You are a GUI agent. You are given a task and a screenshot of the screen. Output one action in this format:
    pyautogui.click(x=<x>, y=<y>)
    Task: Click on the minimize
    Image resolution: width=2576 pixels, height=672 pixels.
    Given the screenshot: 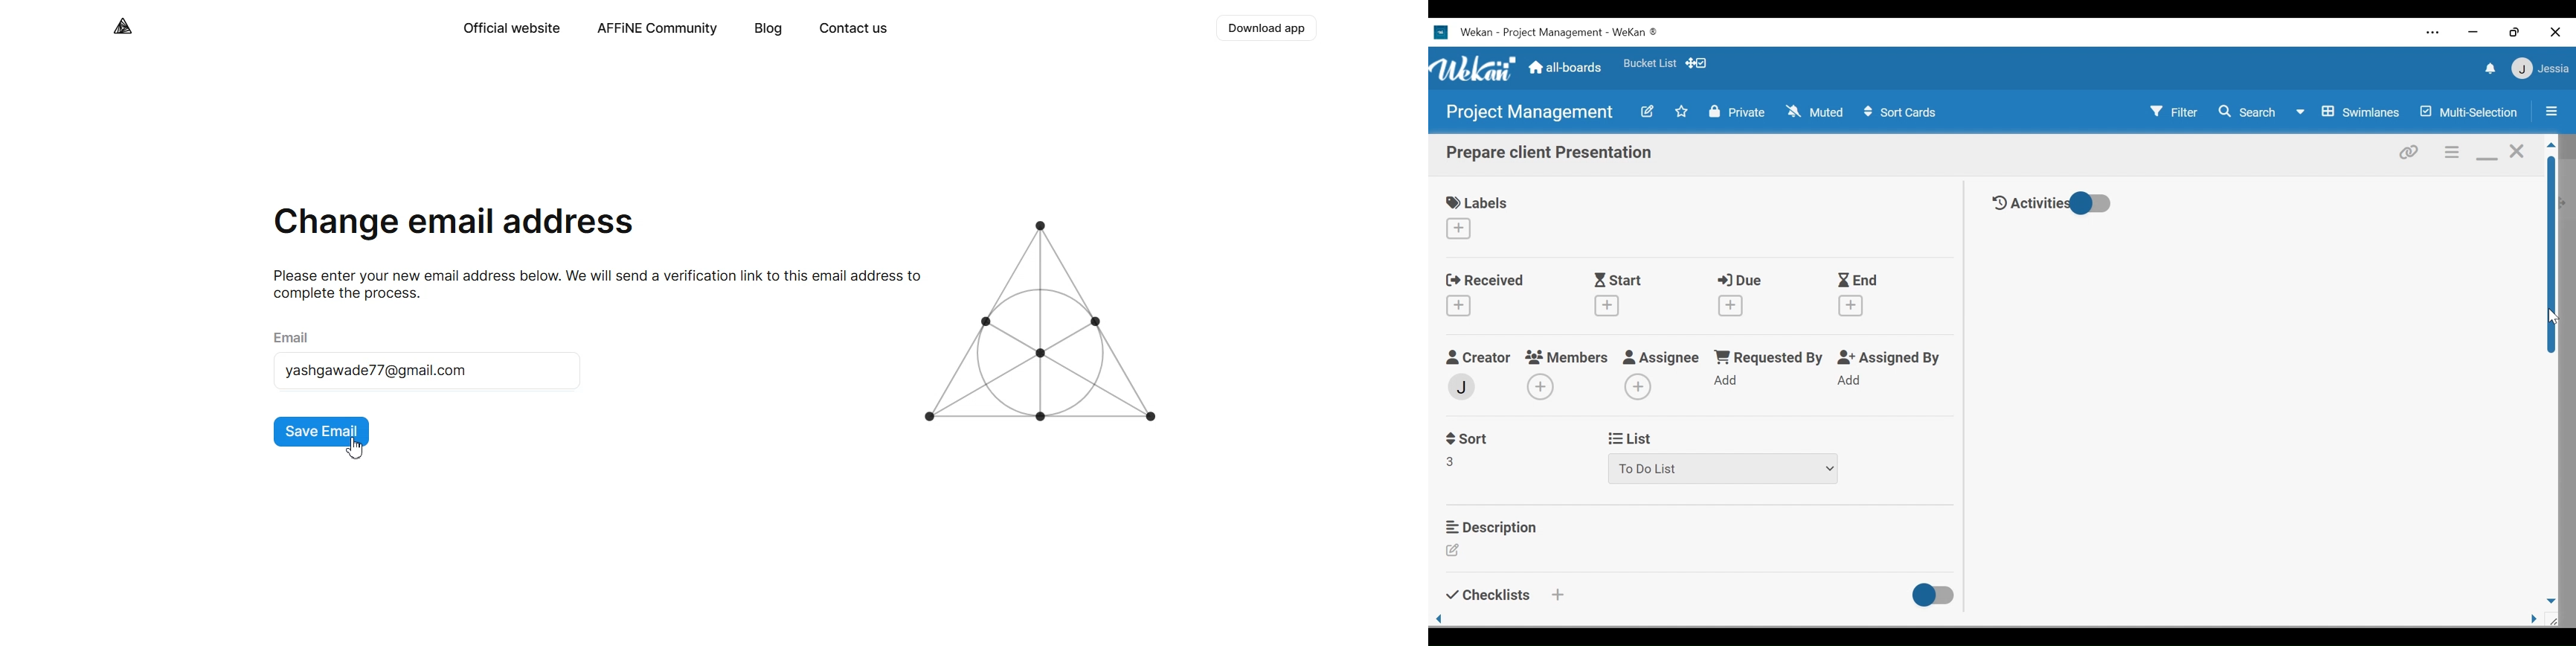 What is the action you would take?
    pyautogui.click(x=2487, y=153)
    